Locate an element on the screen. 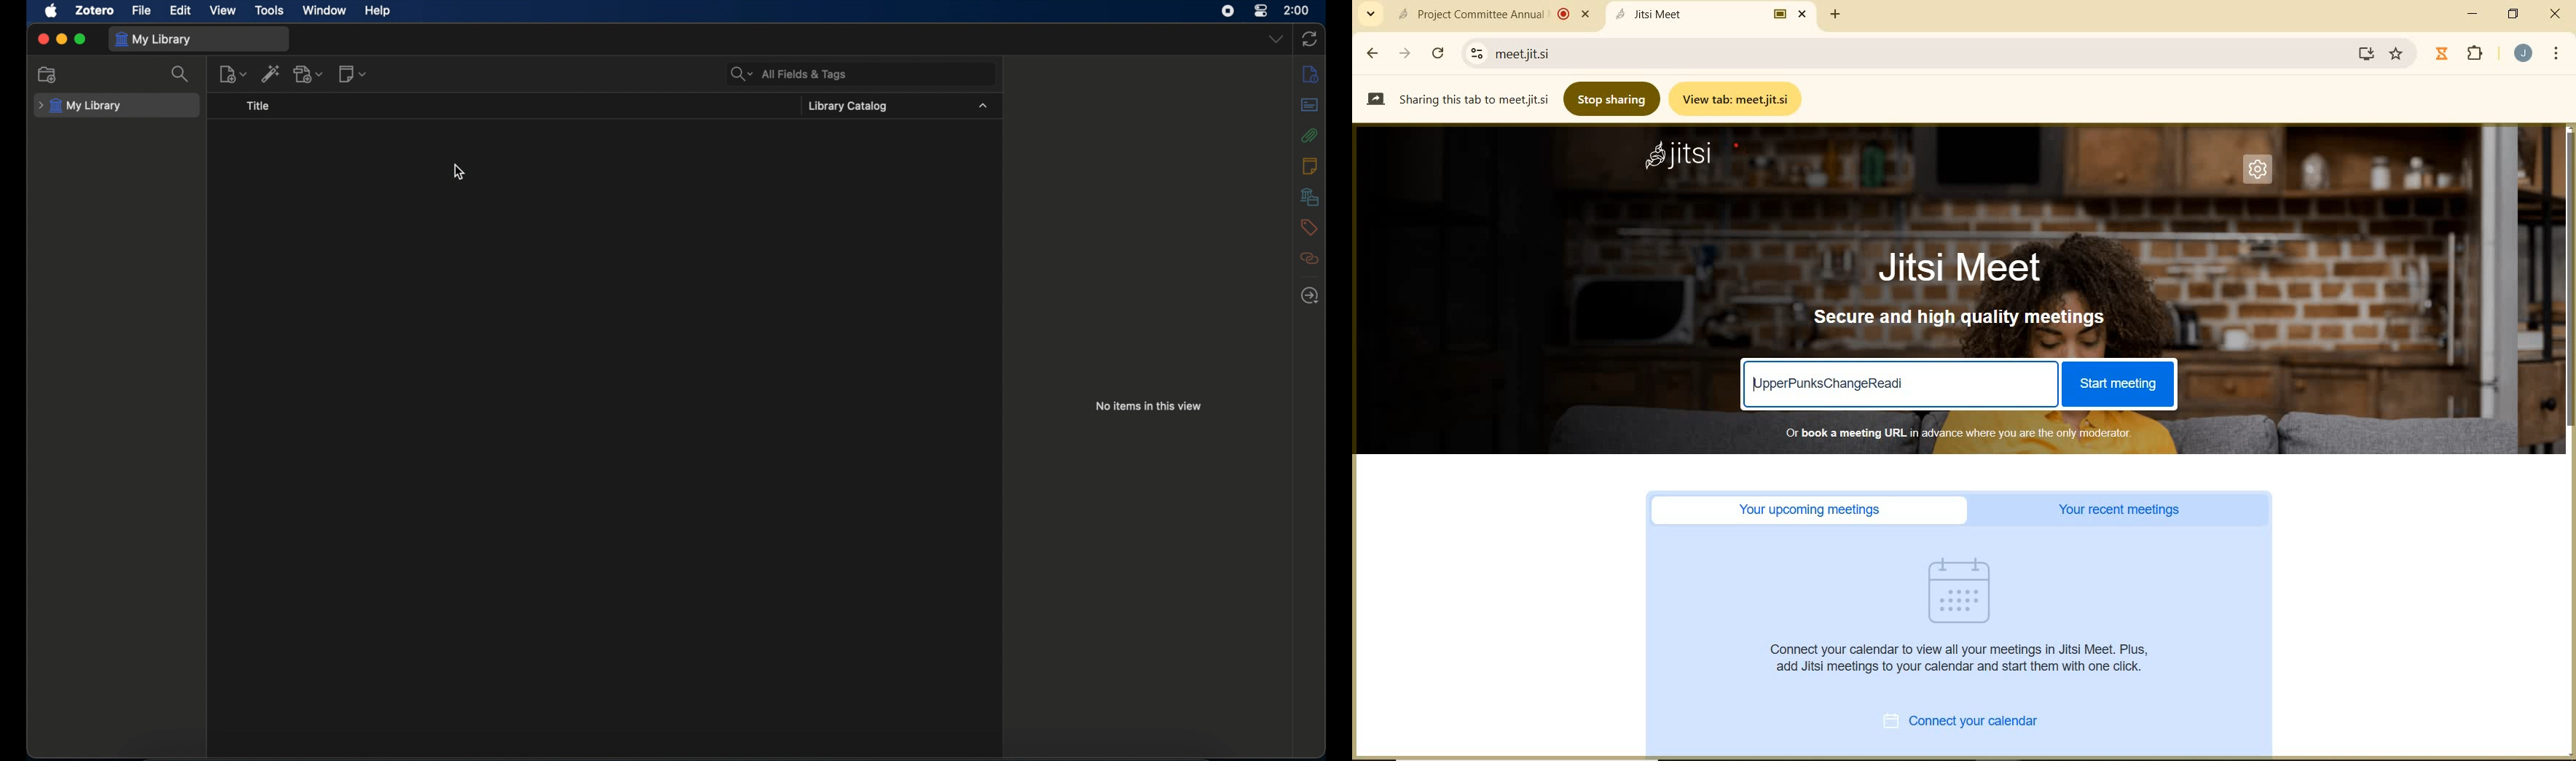 Image resolution: width=2576 pixels, height=784 pixels. notes is located at coordinates (1311, 166).